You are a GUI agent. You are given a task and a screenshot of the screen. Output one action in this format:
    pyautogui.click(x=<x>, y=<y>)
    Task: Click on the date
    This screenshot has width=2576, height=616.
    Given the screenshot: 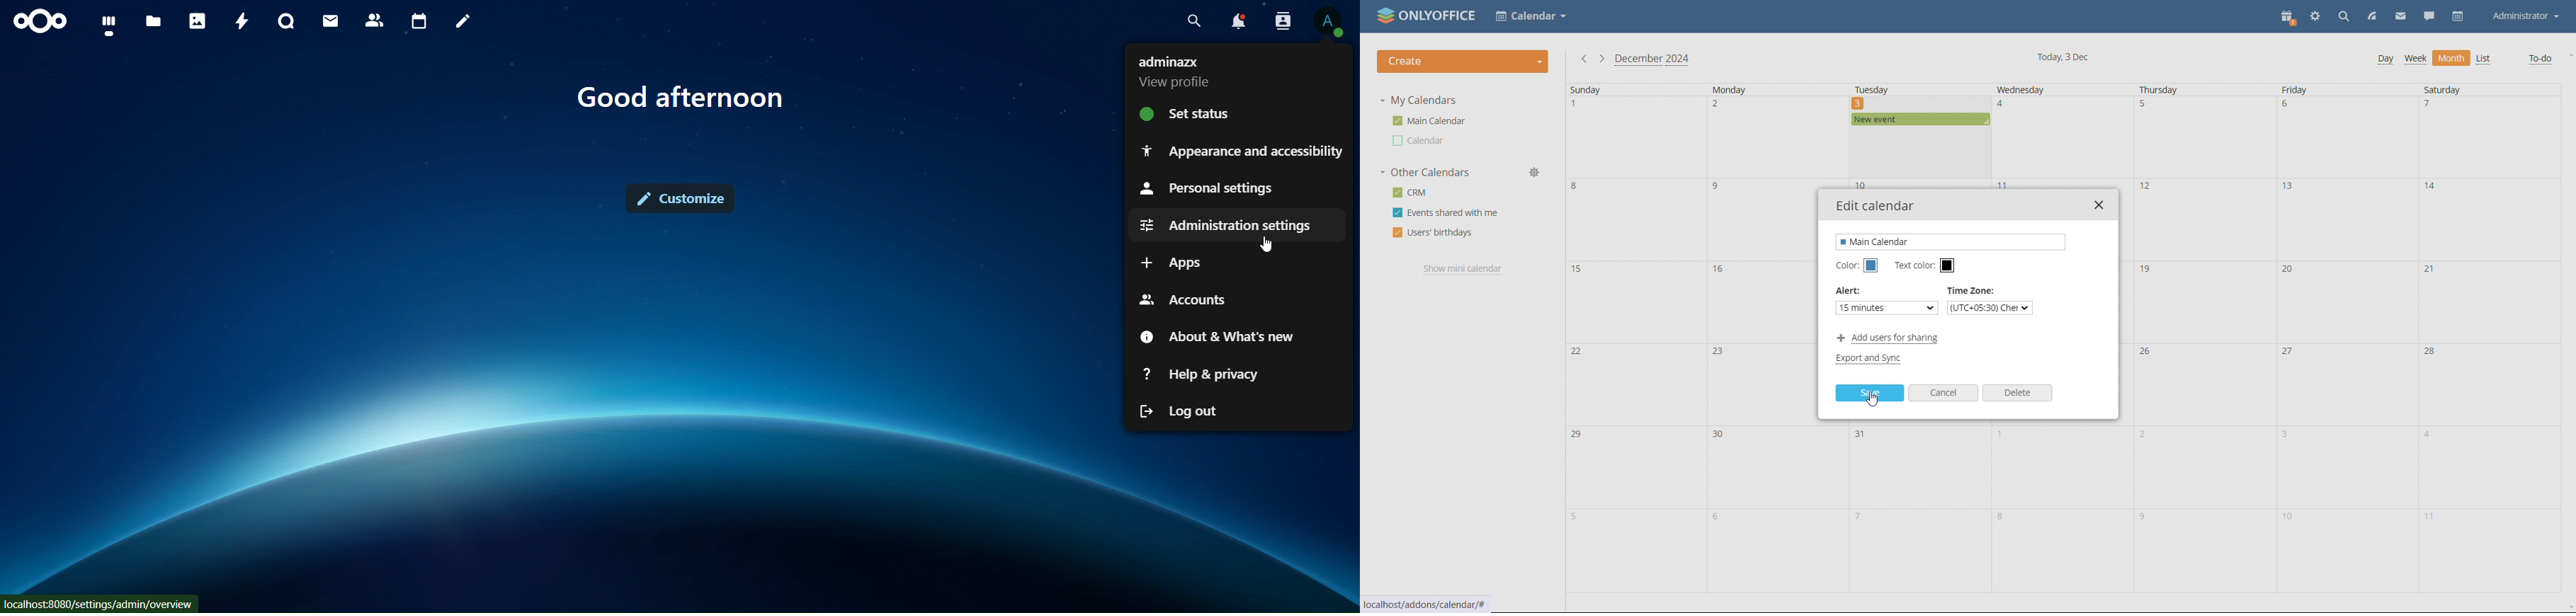 What is the action you would take?
    pyautogui.click(x=2205, y=219)
    